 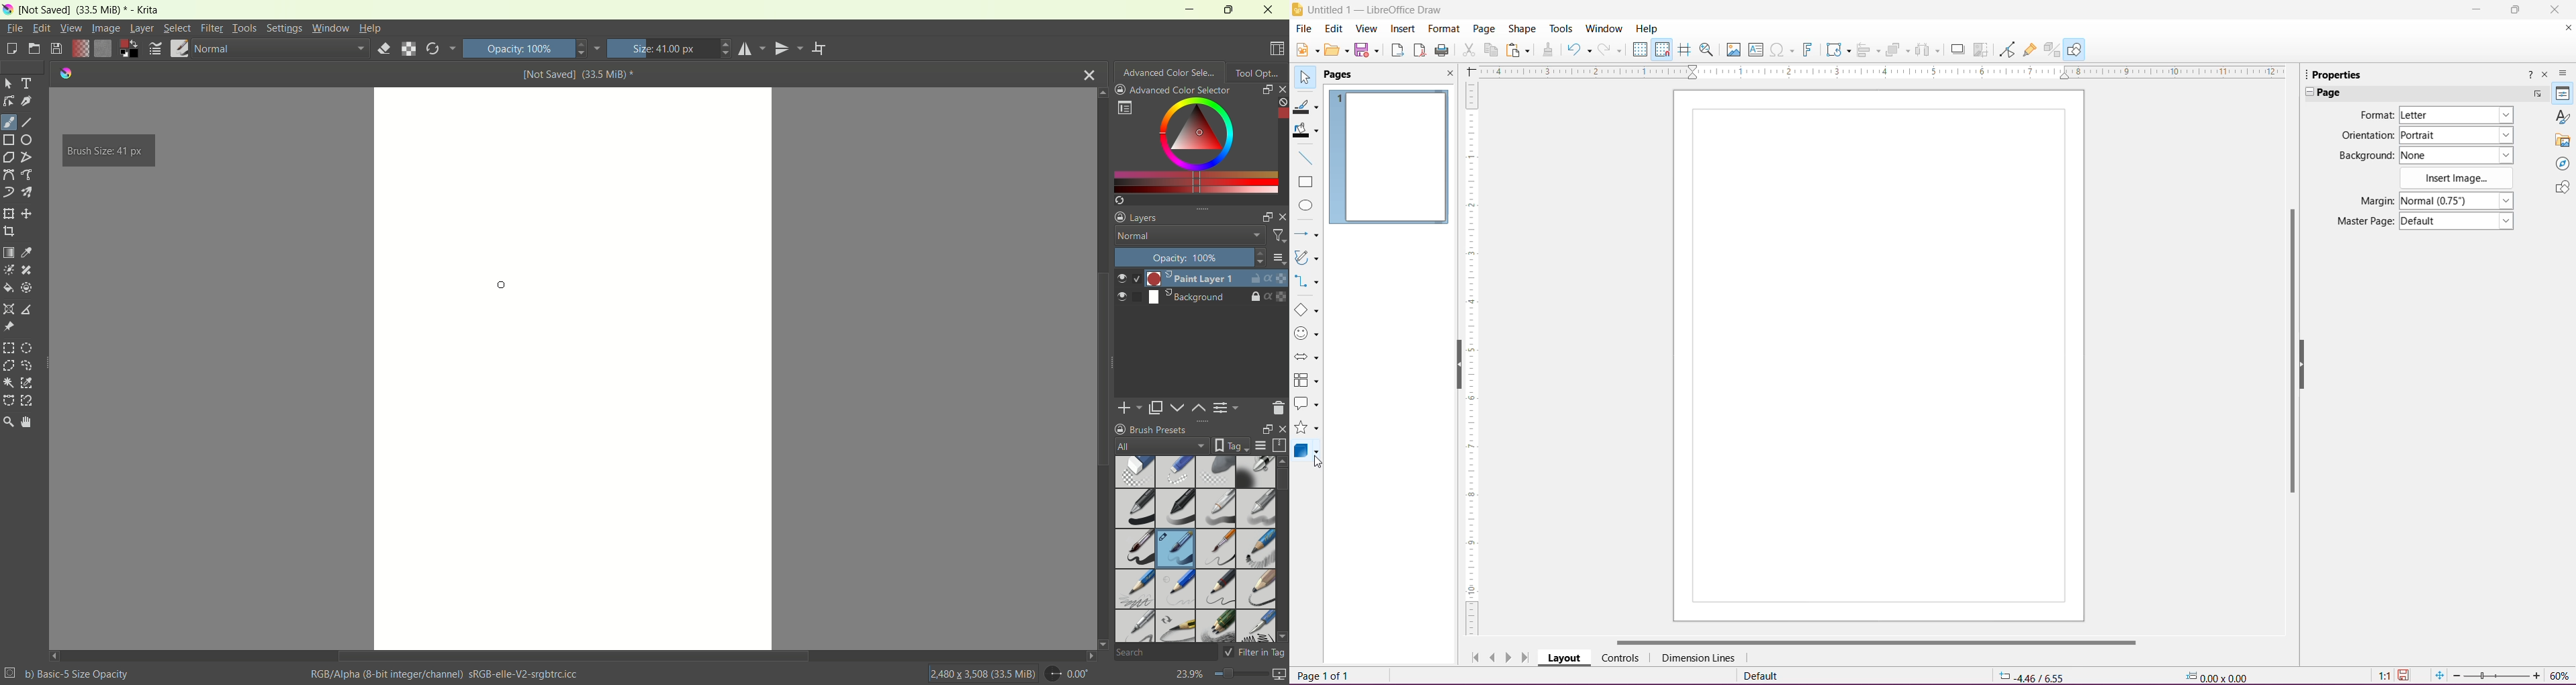 I want to click on Crop Image, so click(x=1981, y=50).